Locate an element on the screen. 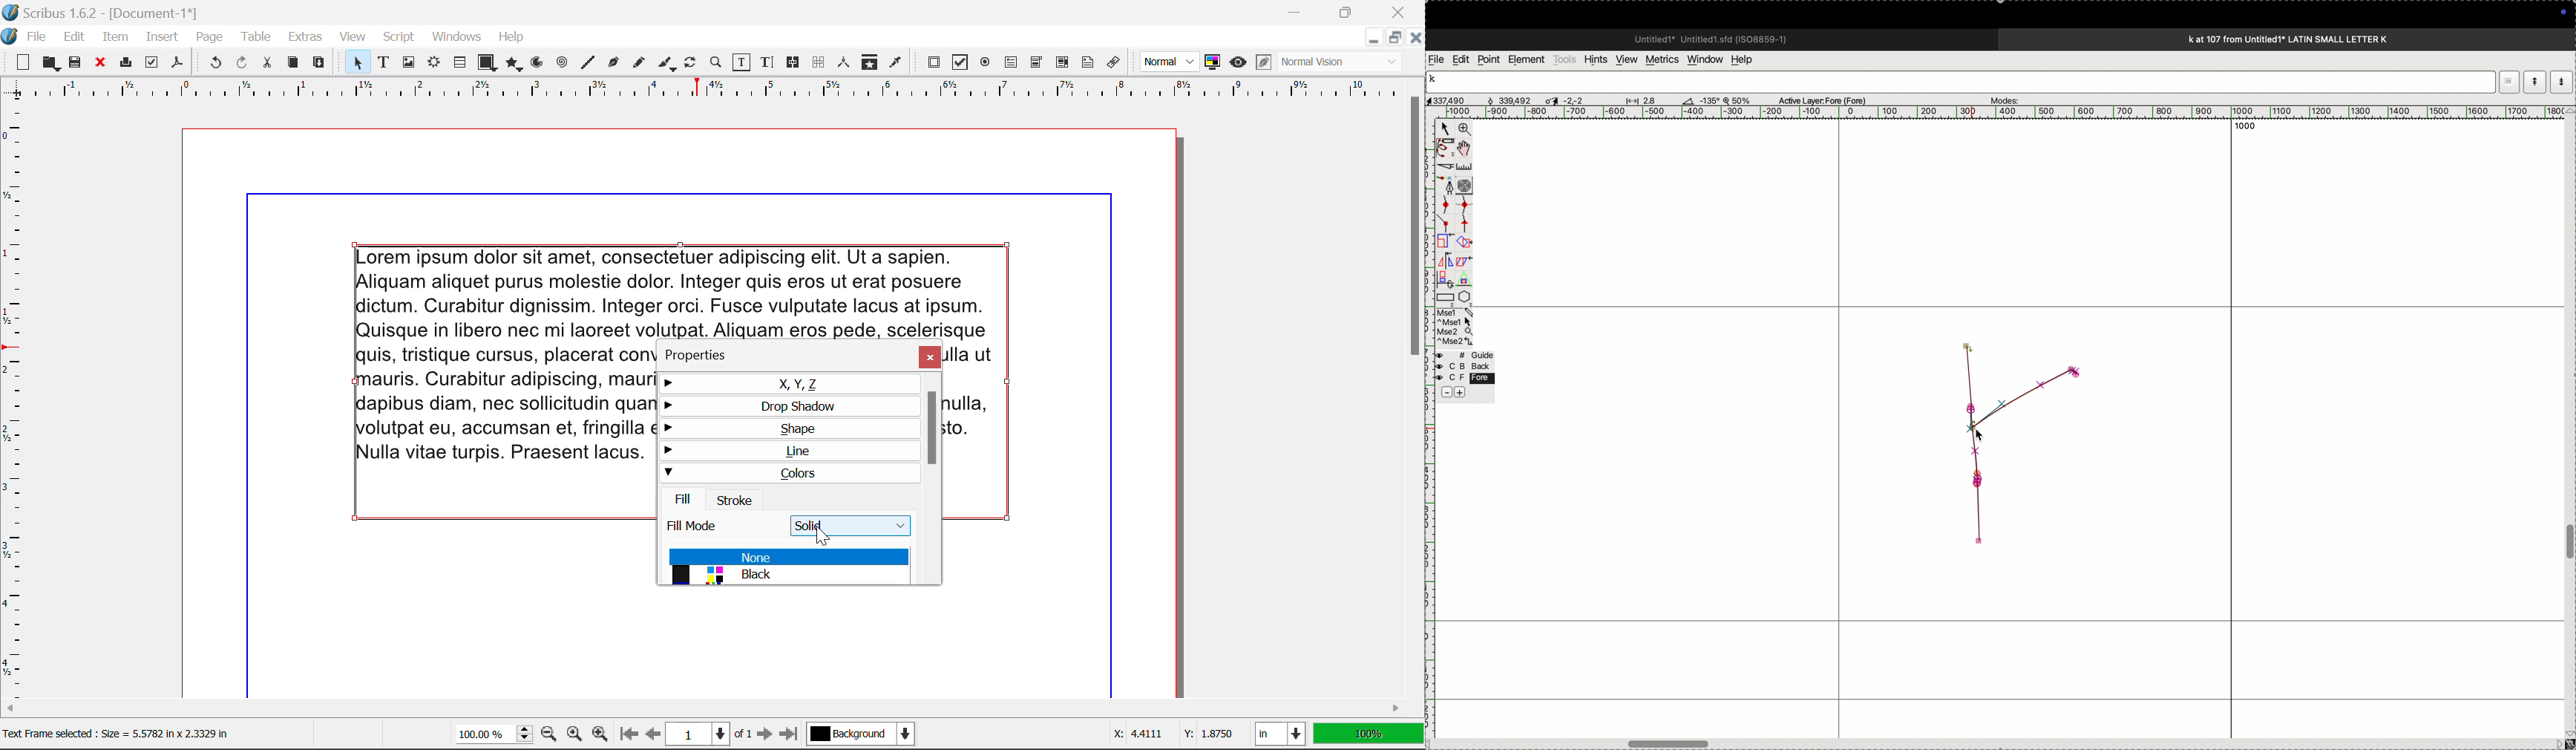 The height and width of the screenshot is (756, 2576). Fill Mode is located at coordinates (789, 526).